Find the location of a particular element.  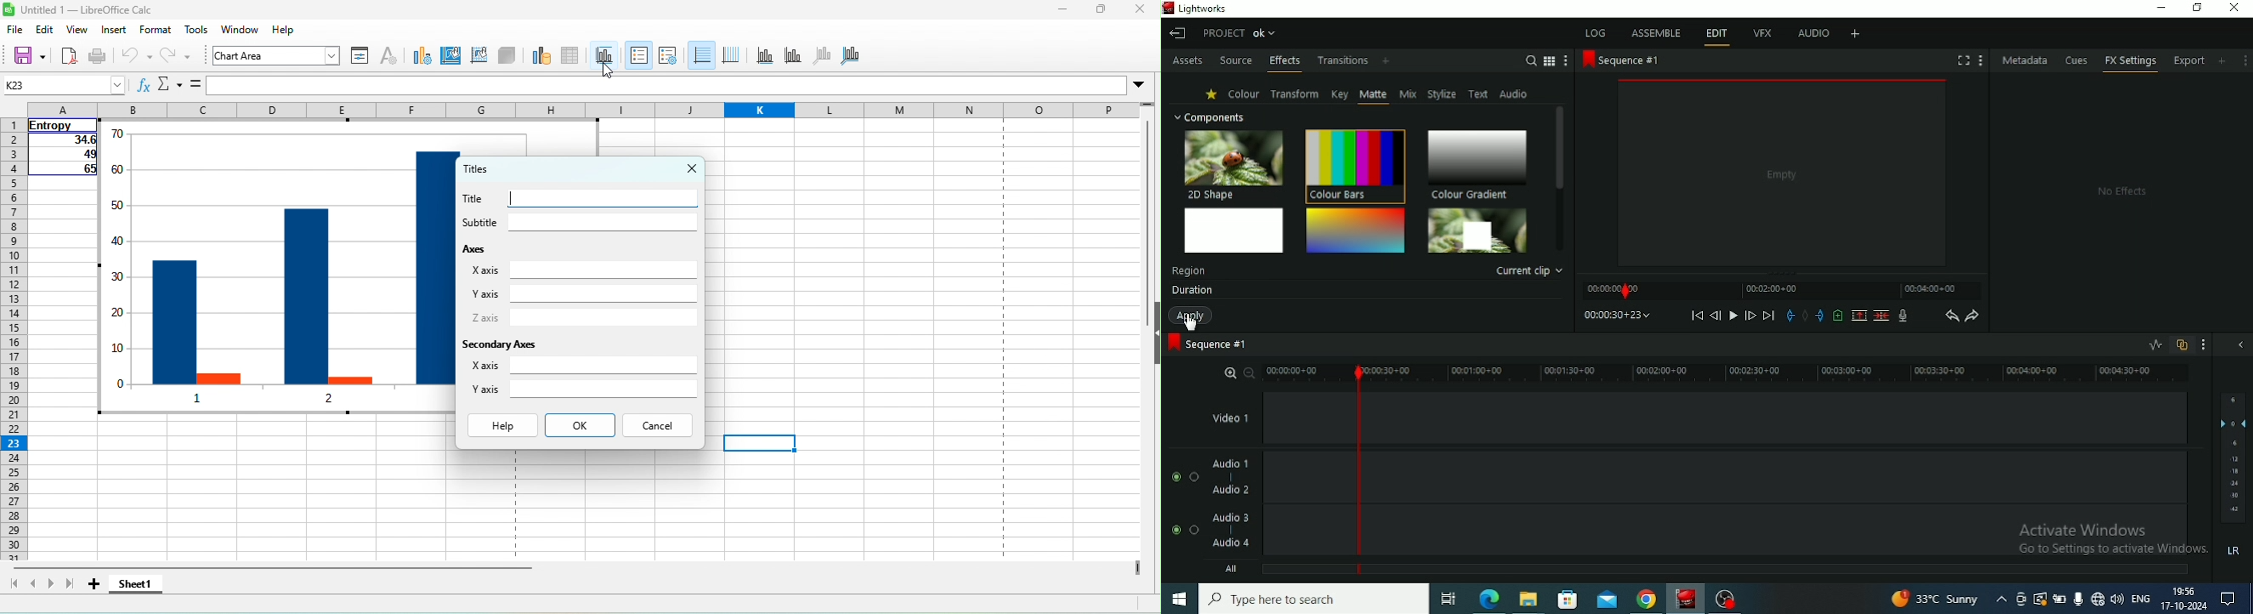

Delete is located at coordinates (1881, 315).